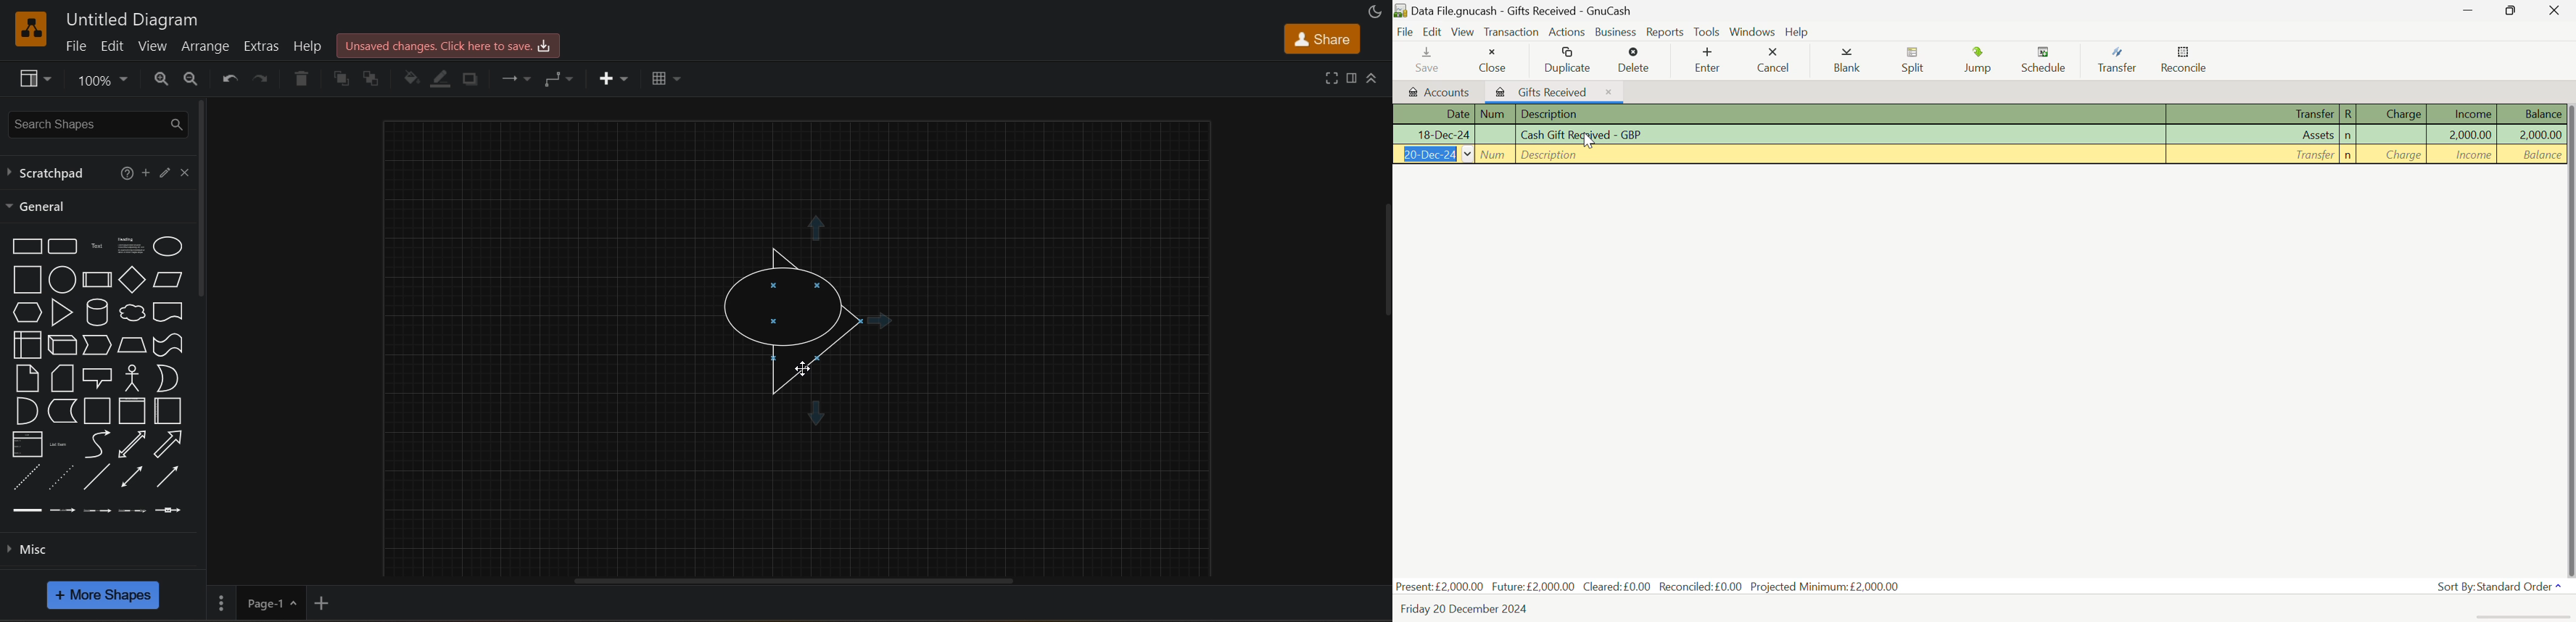  Describe the element at coordinates (2047, 60) in the screenshot. I see `Schedule` at that location.